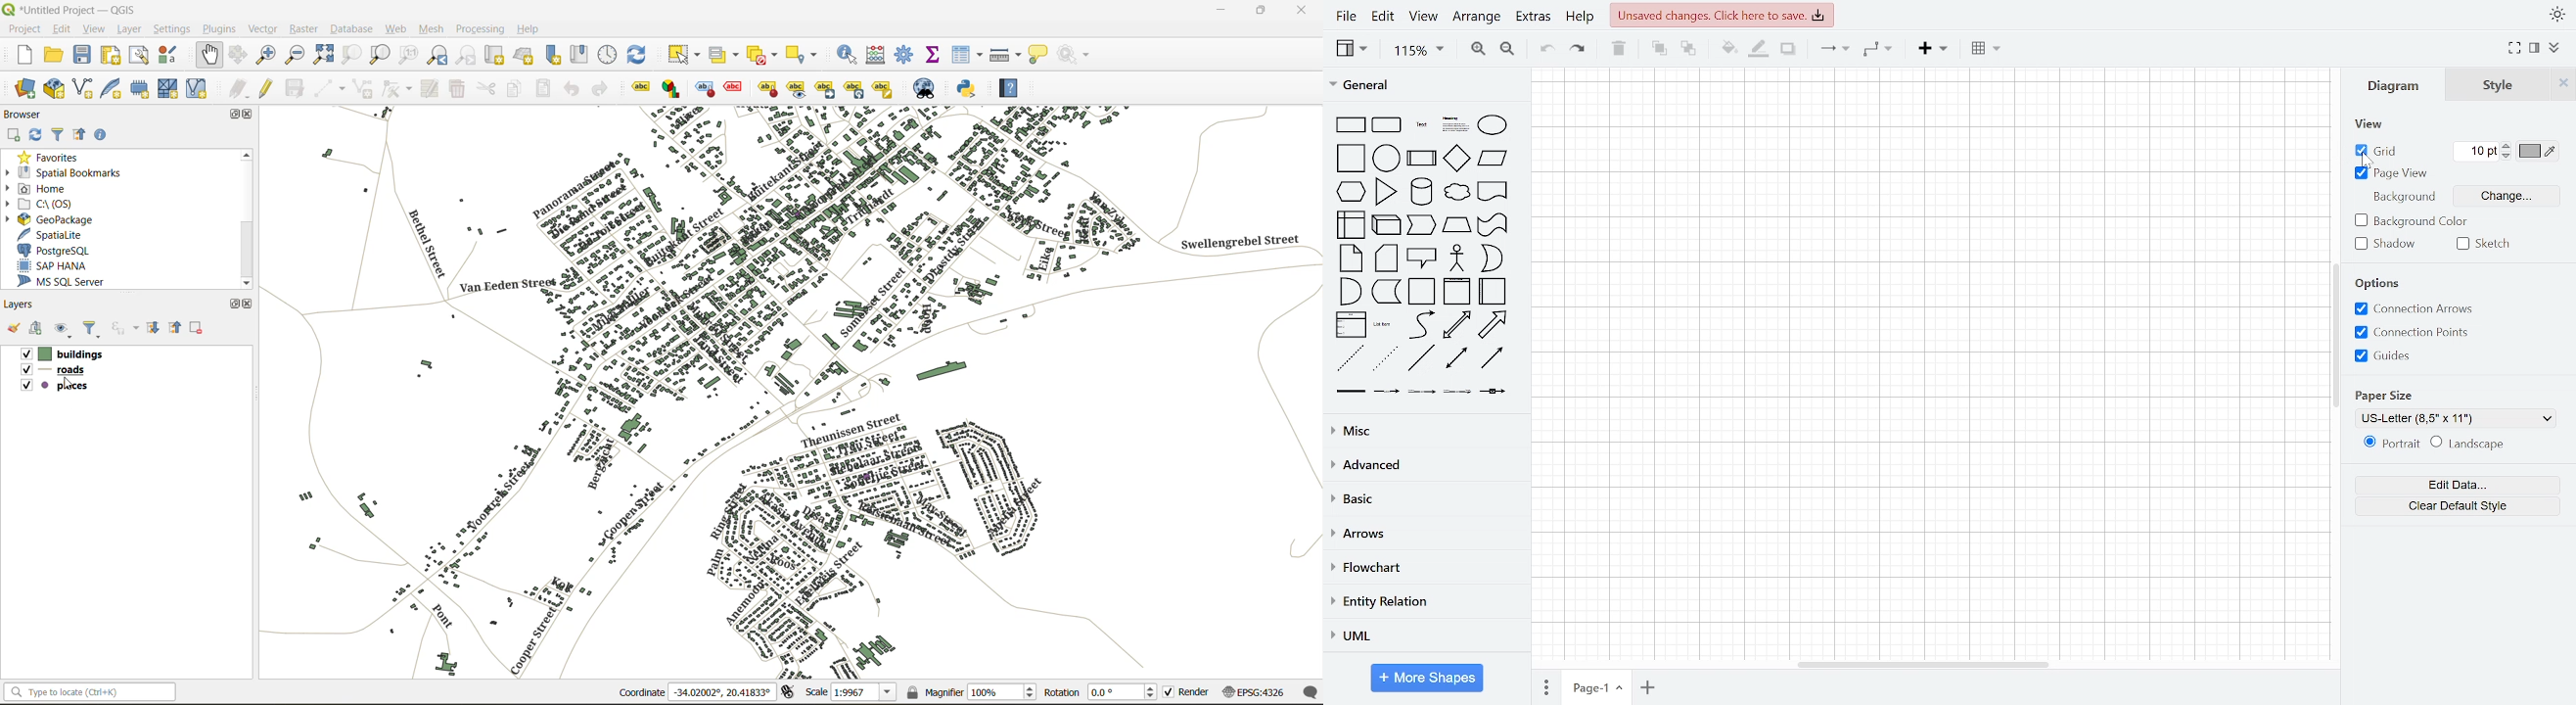 This screenshot has height=728, width=2576. What do you see at coordinates (2419, 332) in the screenshot?
I see `connection points` at bounding box center [2419, 332].